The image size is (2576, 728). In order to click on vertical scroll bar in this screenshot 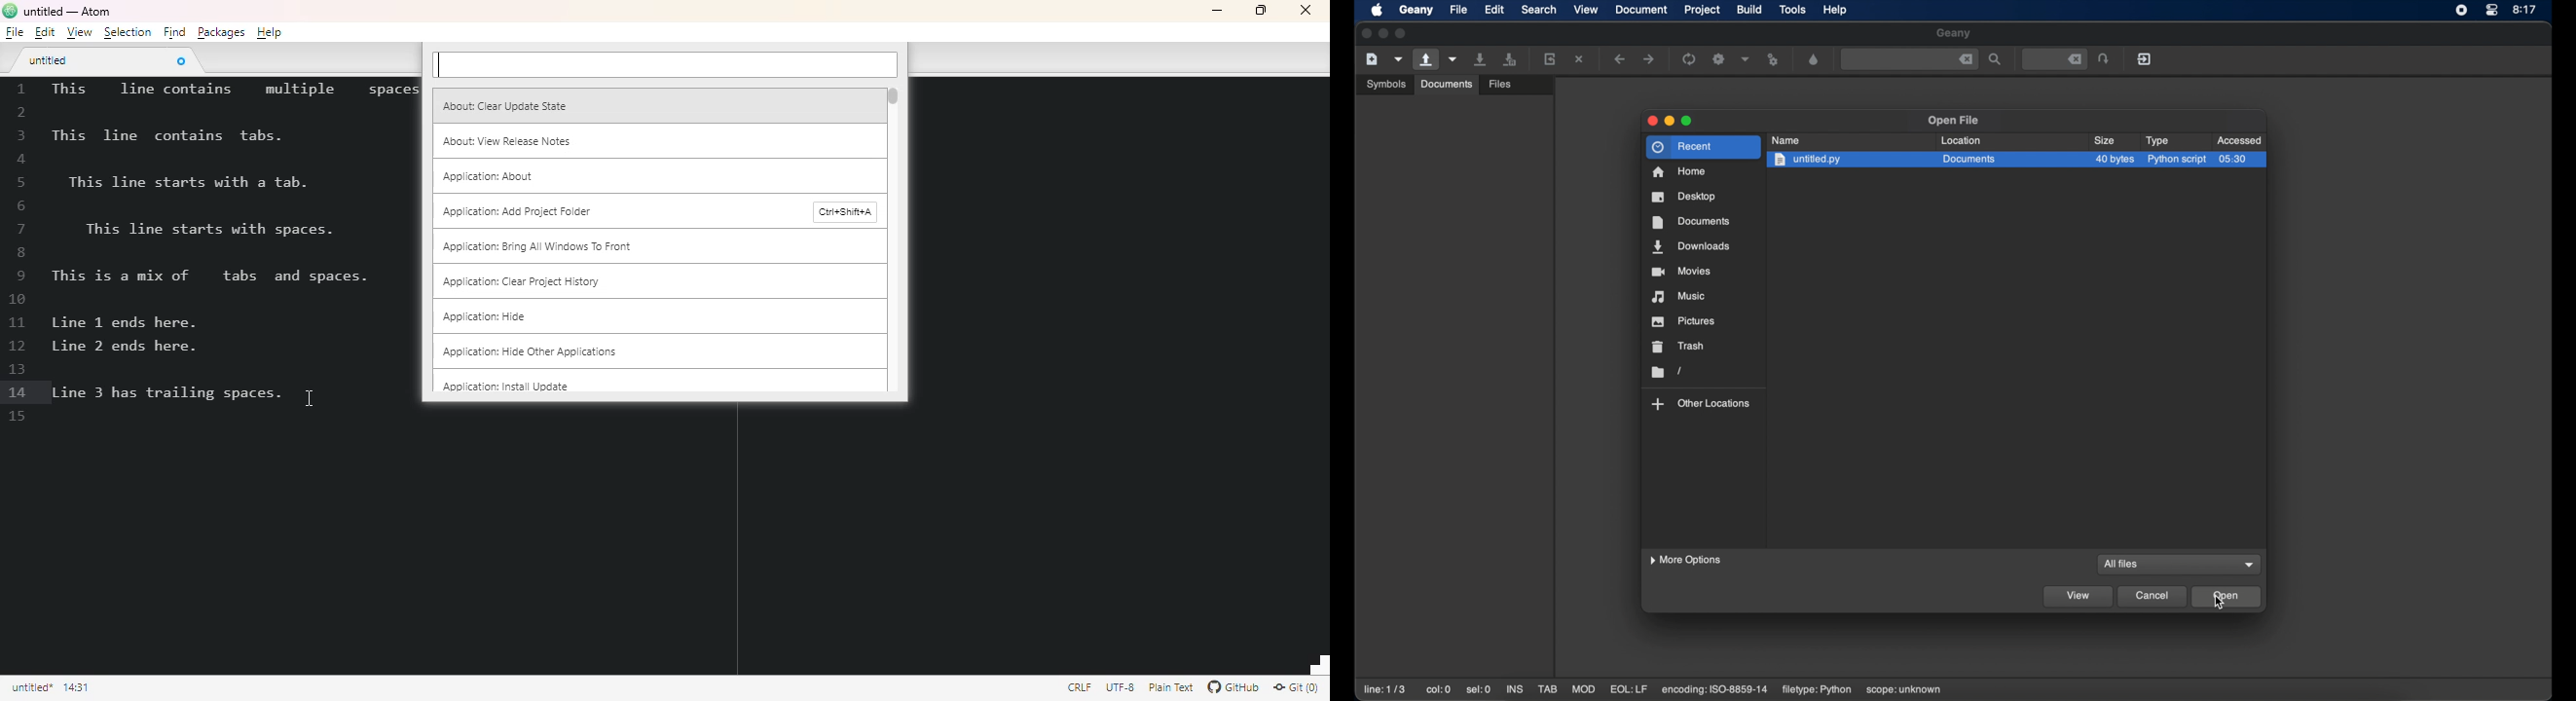, I will do `click(894, 96)`.